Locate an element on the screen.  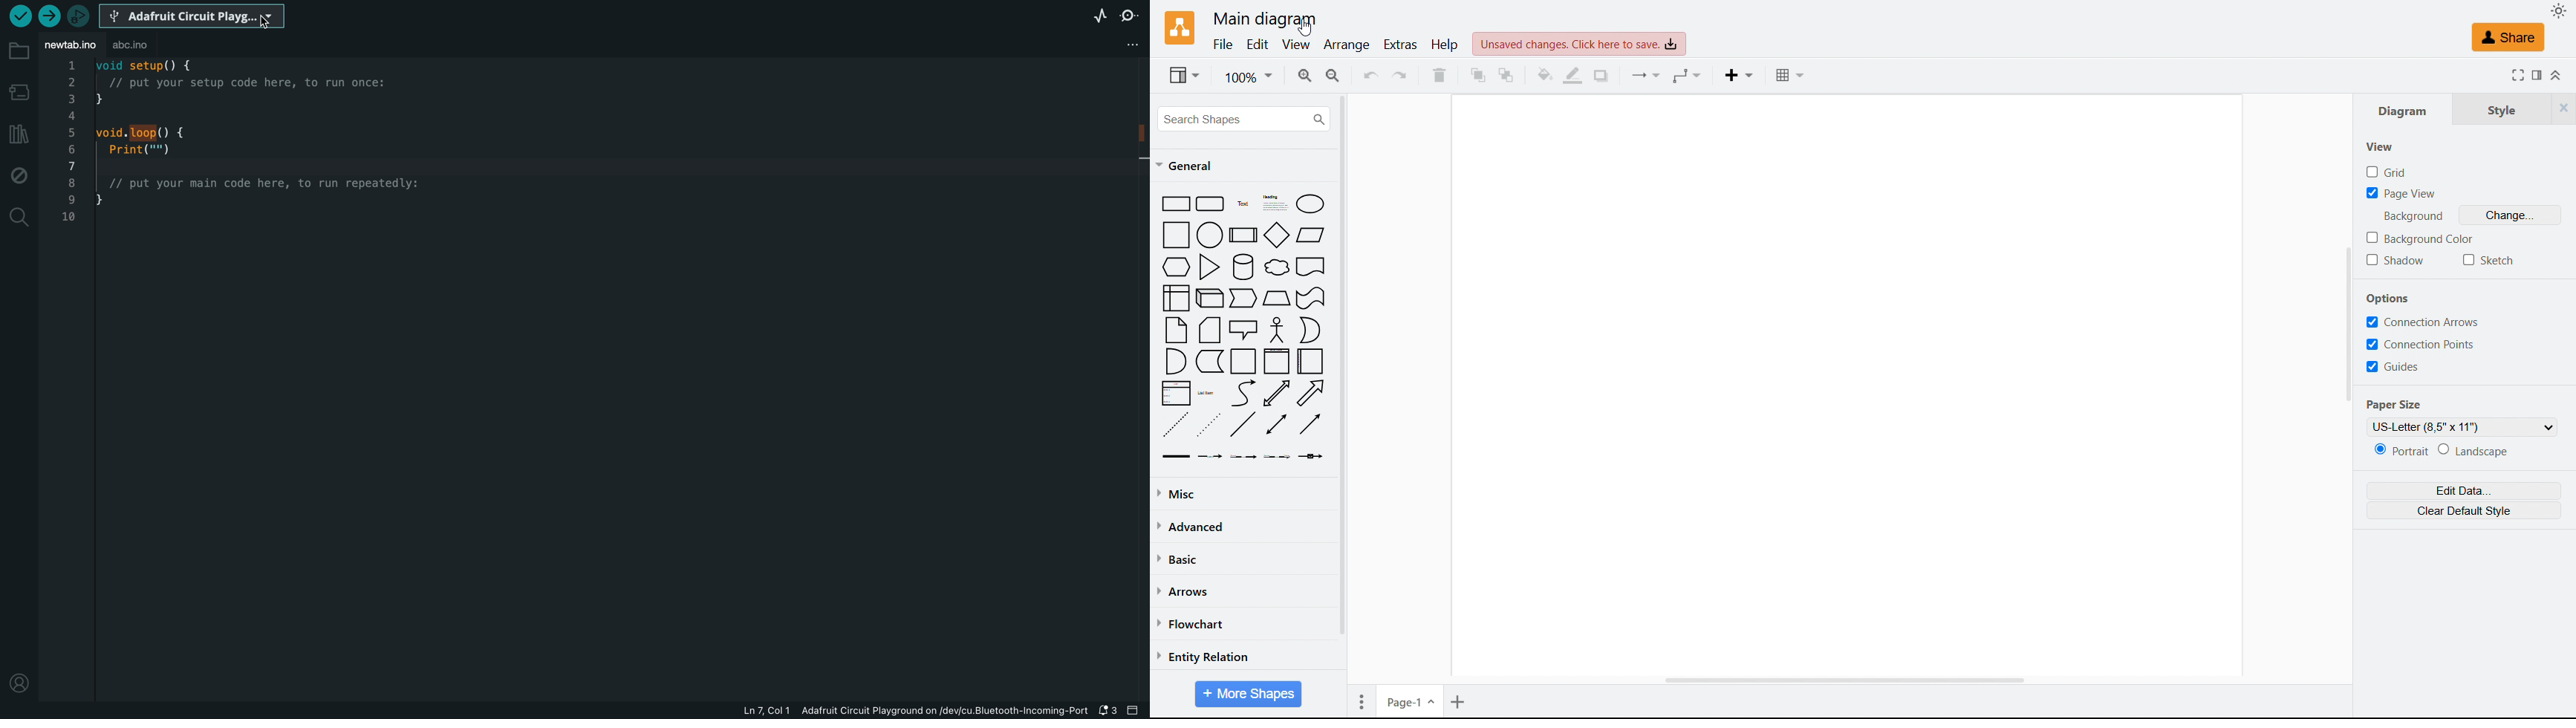
Change background  is located at coordinates (2511, 215).